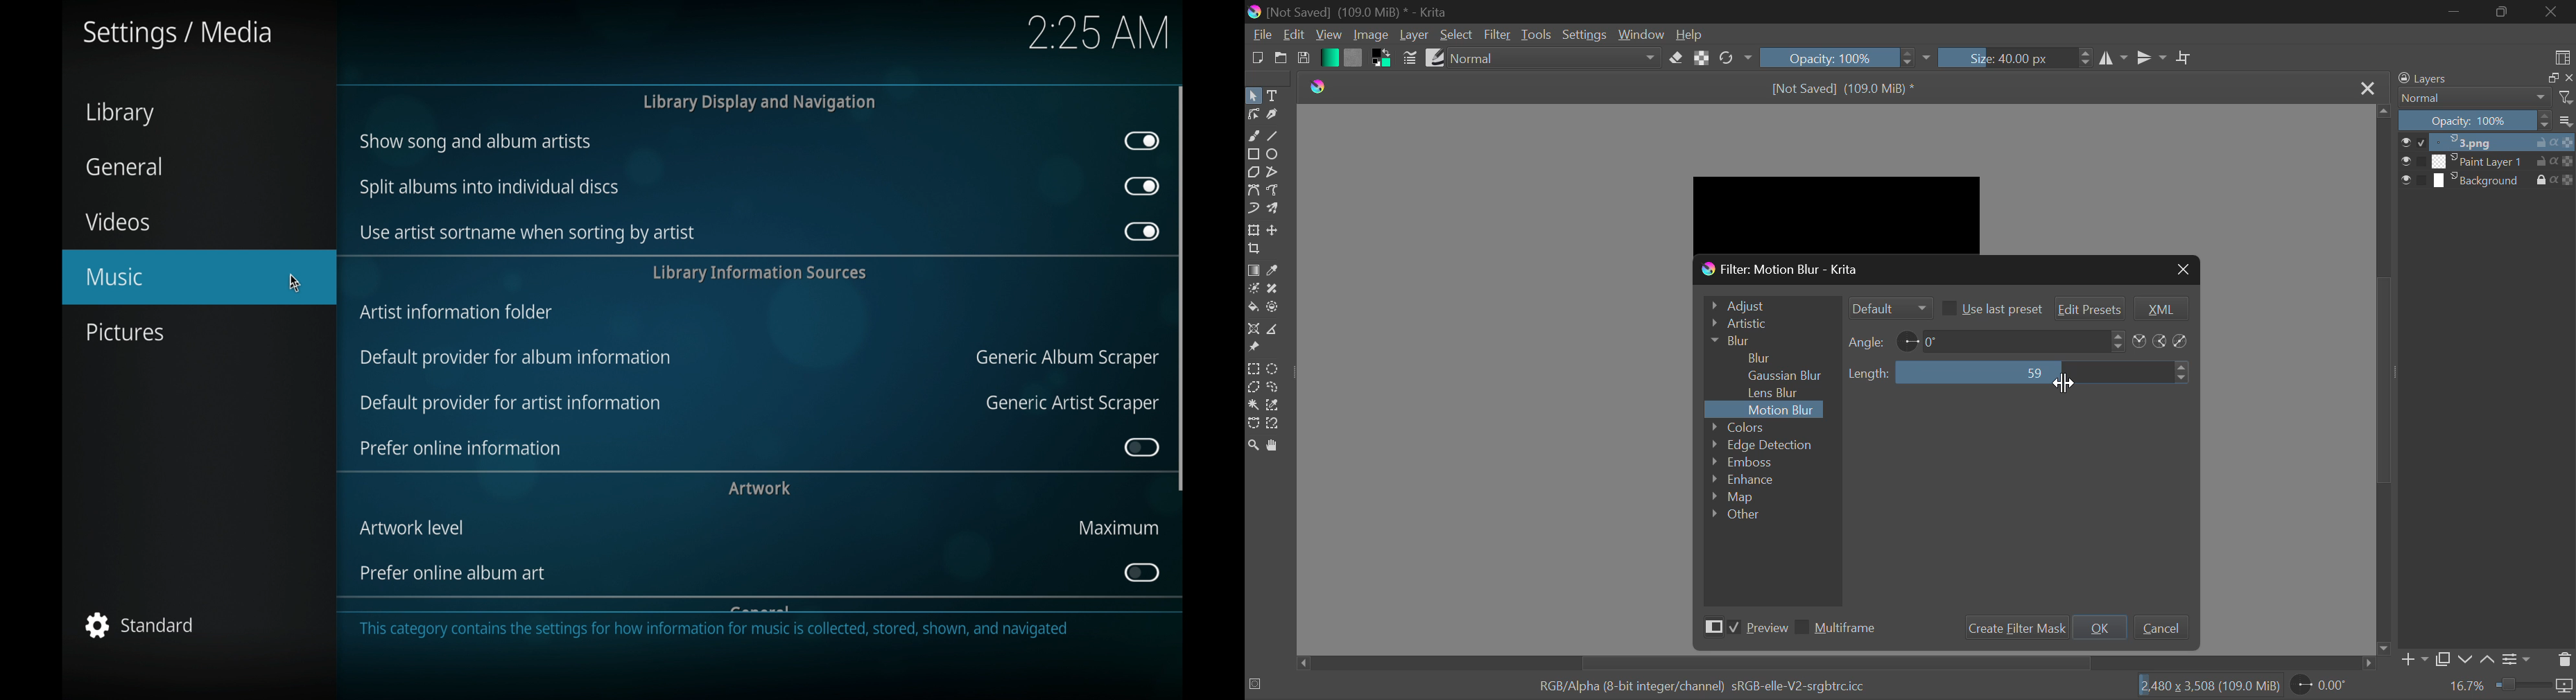 The width and height of the screenshot is (2576, 700). What do you see at coordinates (511, 404) in the screenshot?
I see `default provider for artist information` at bounding box center [511, 404].